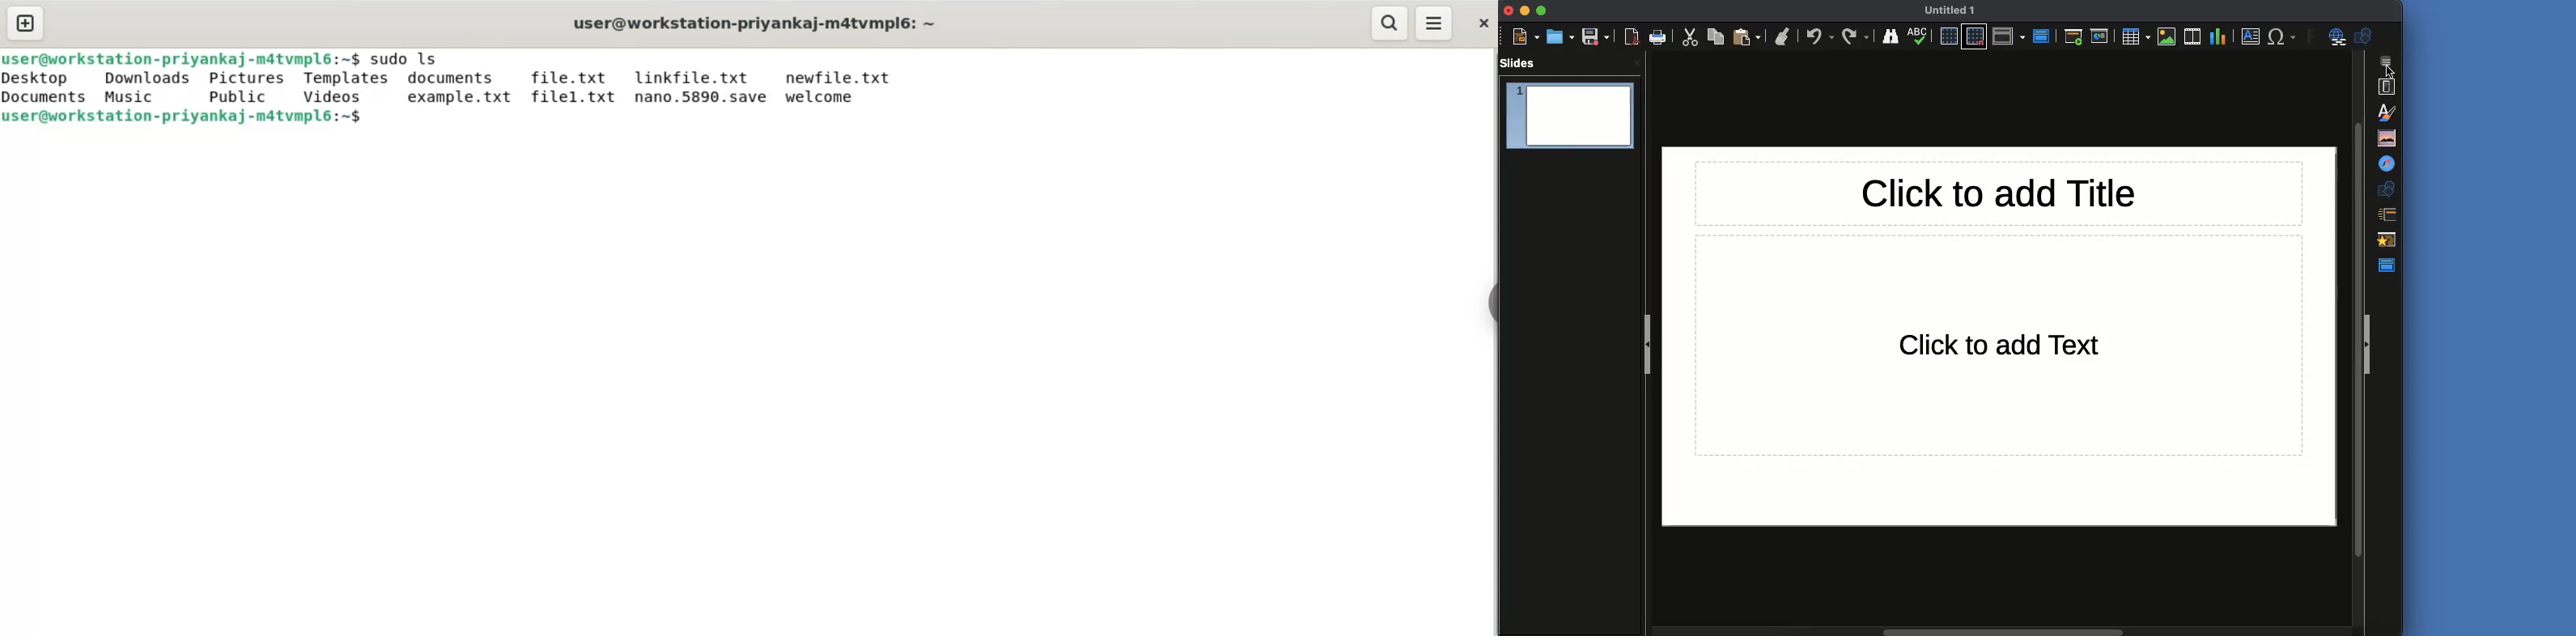  What do you see at coordinates (1480, 23) in the screenshot?
I see `close` at bounding box center [1480, 23].